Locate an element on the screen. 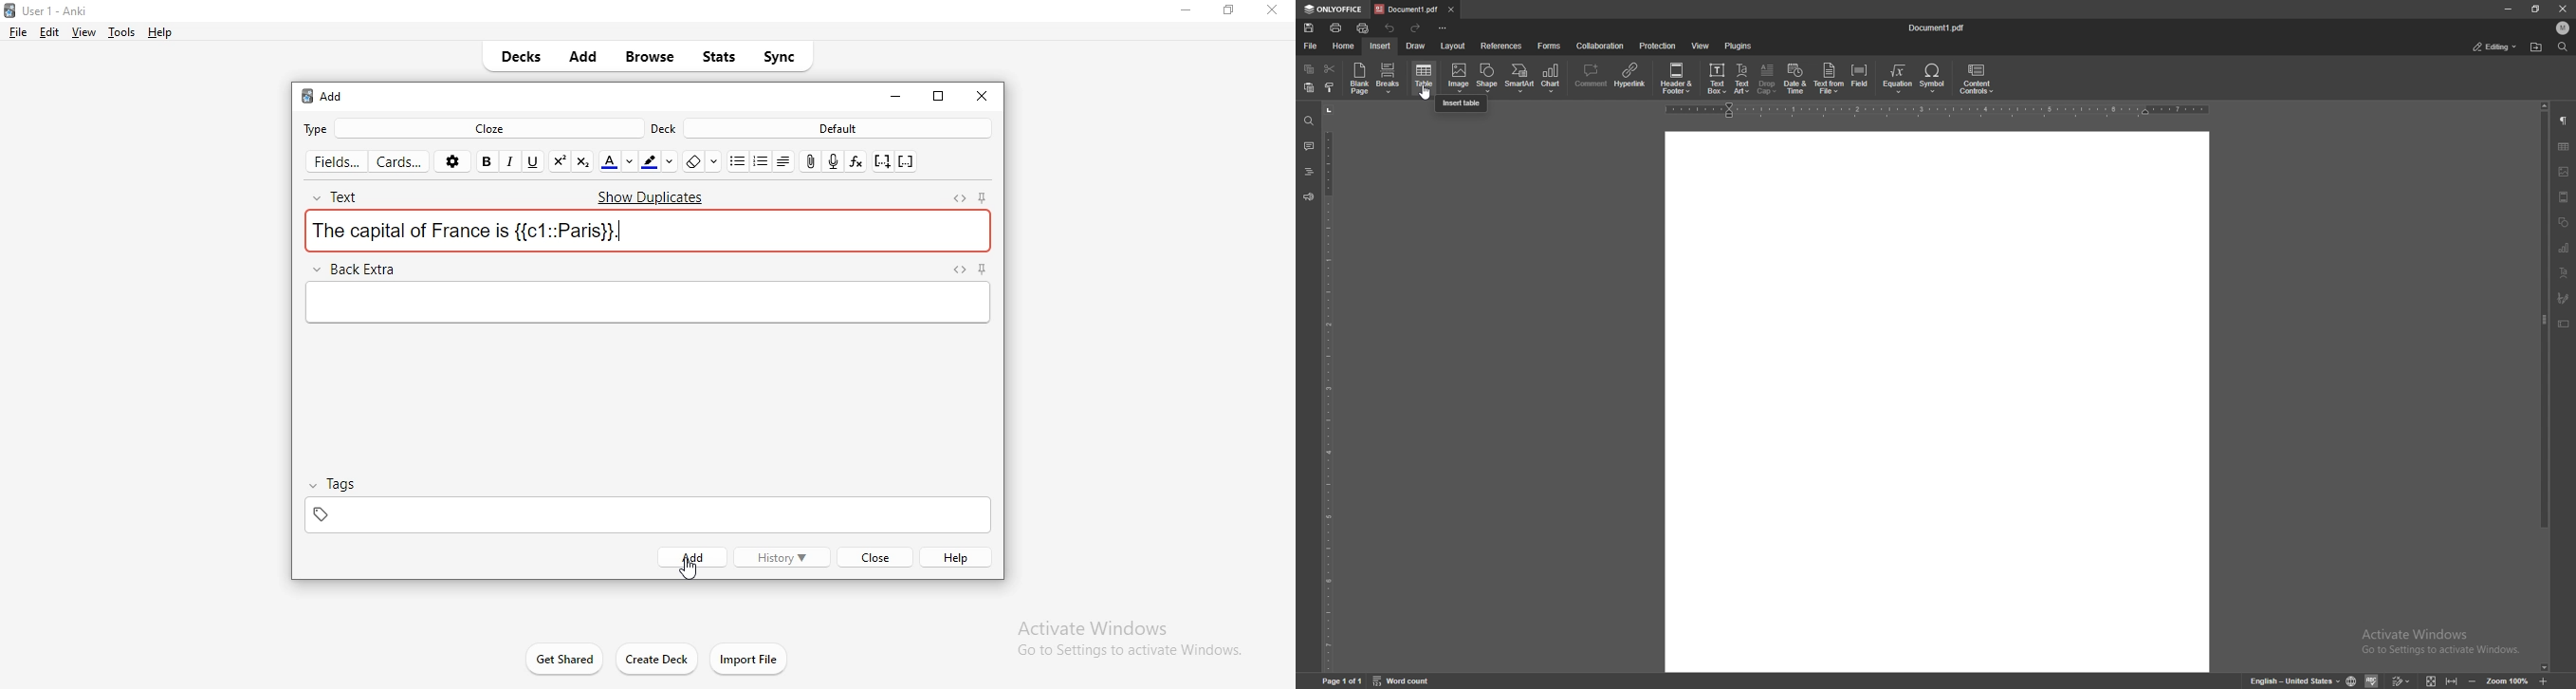 The height and width of the screenshot is (700, 2576). close is located at coordinates (873, 558).